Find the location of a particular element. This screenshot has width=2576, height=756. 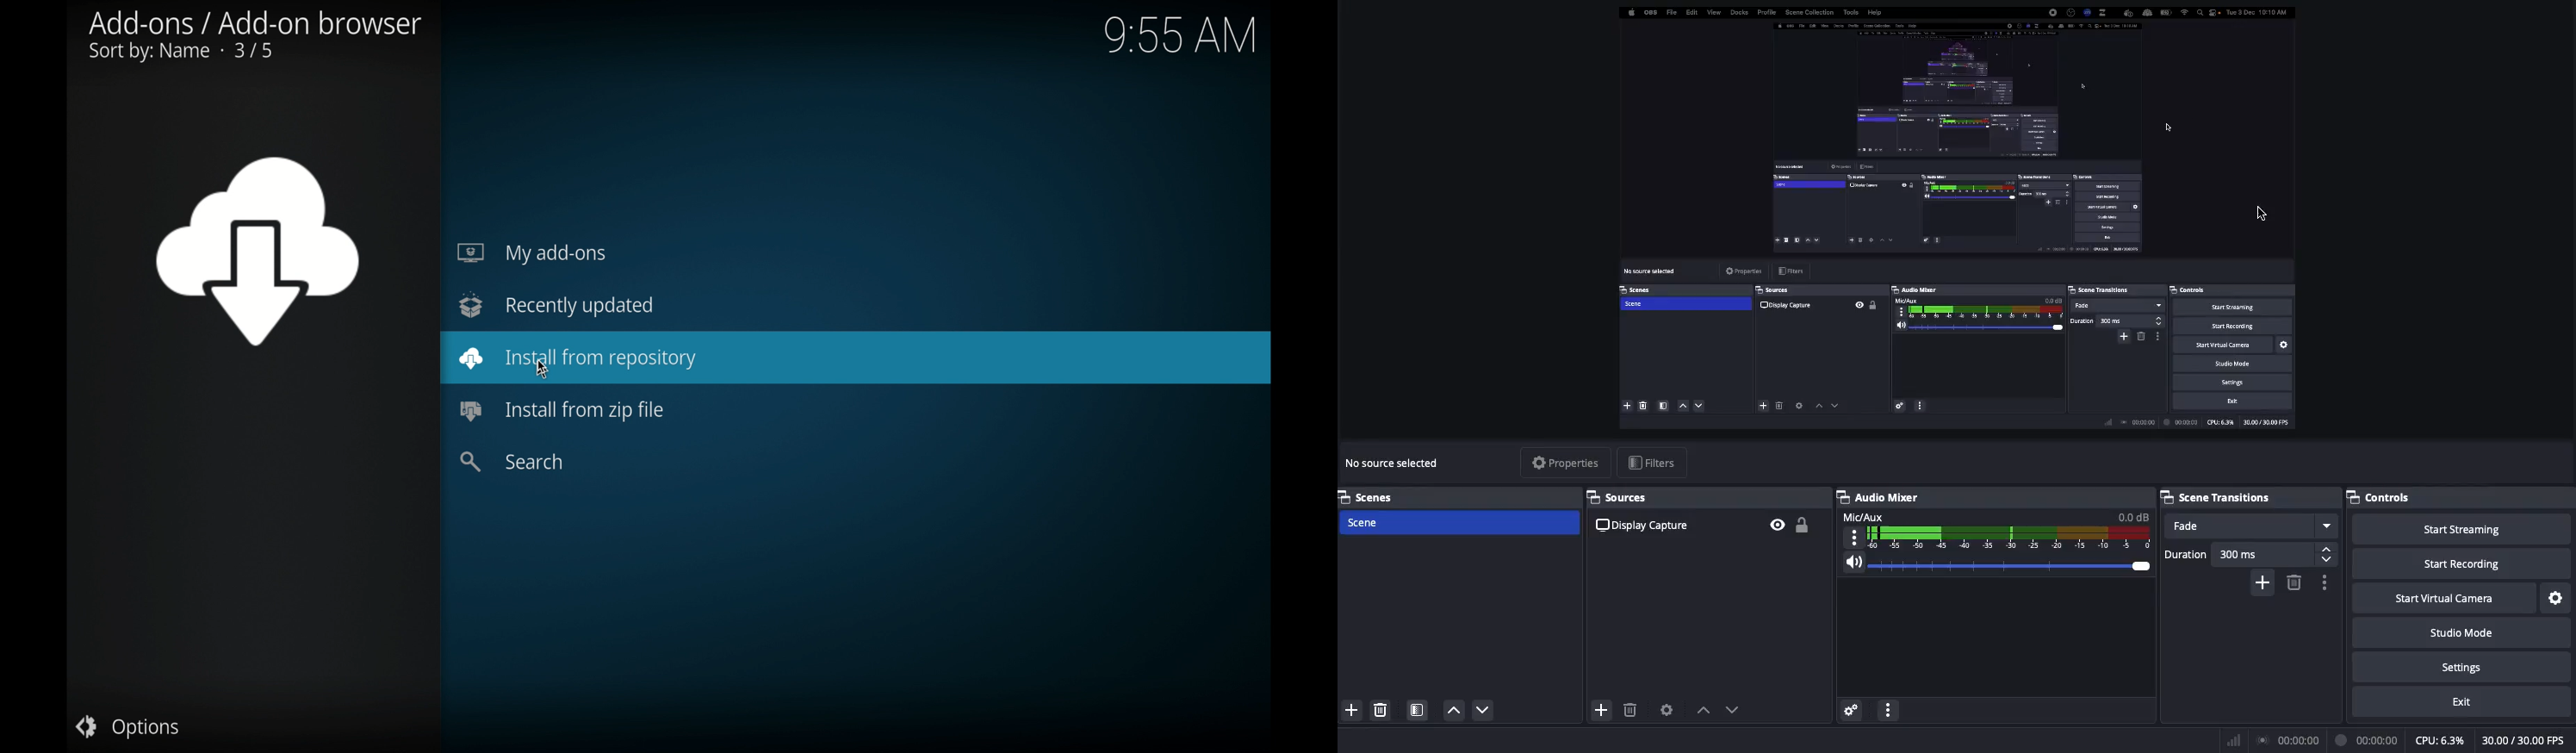

Add is located at coordinates (1350, 711).